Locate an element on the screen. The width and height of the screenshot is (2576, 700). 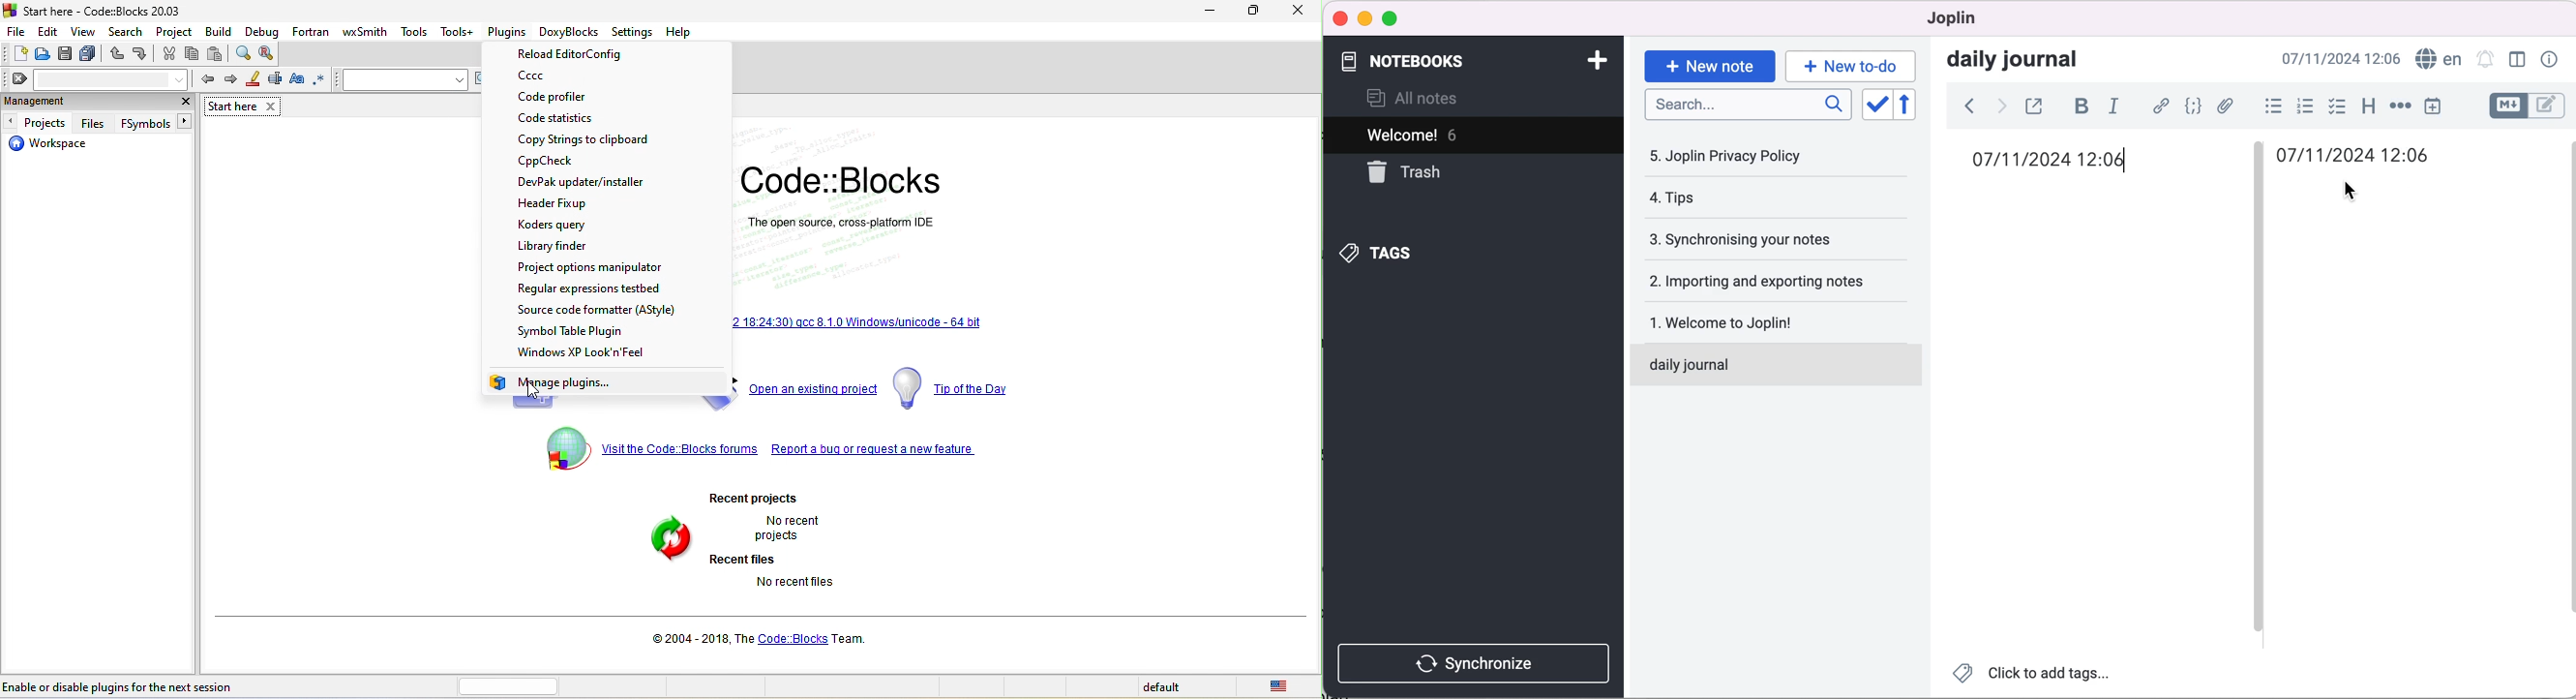
2004-2018 the code blocks team is located at coordinates (764, 639).